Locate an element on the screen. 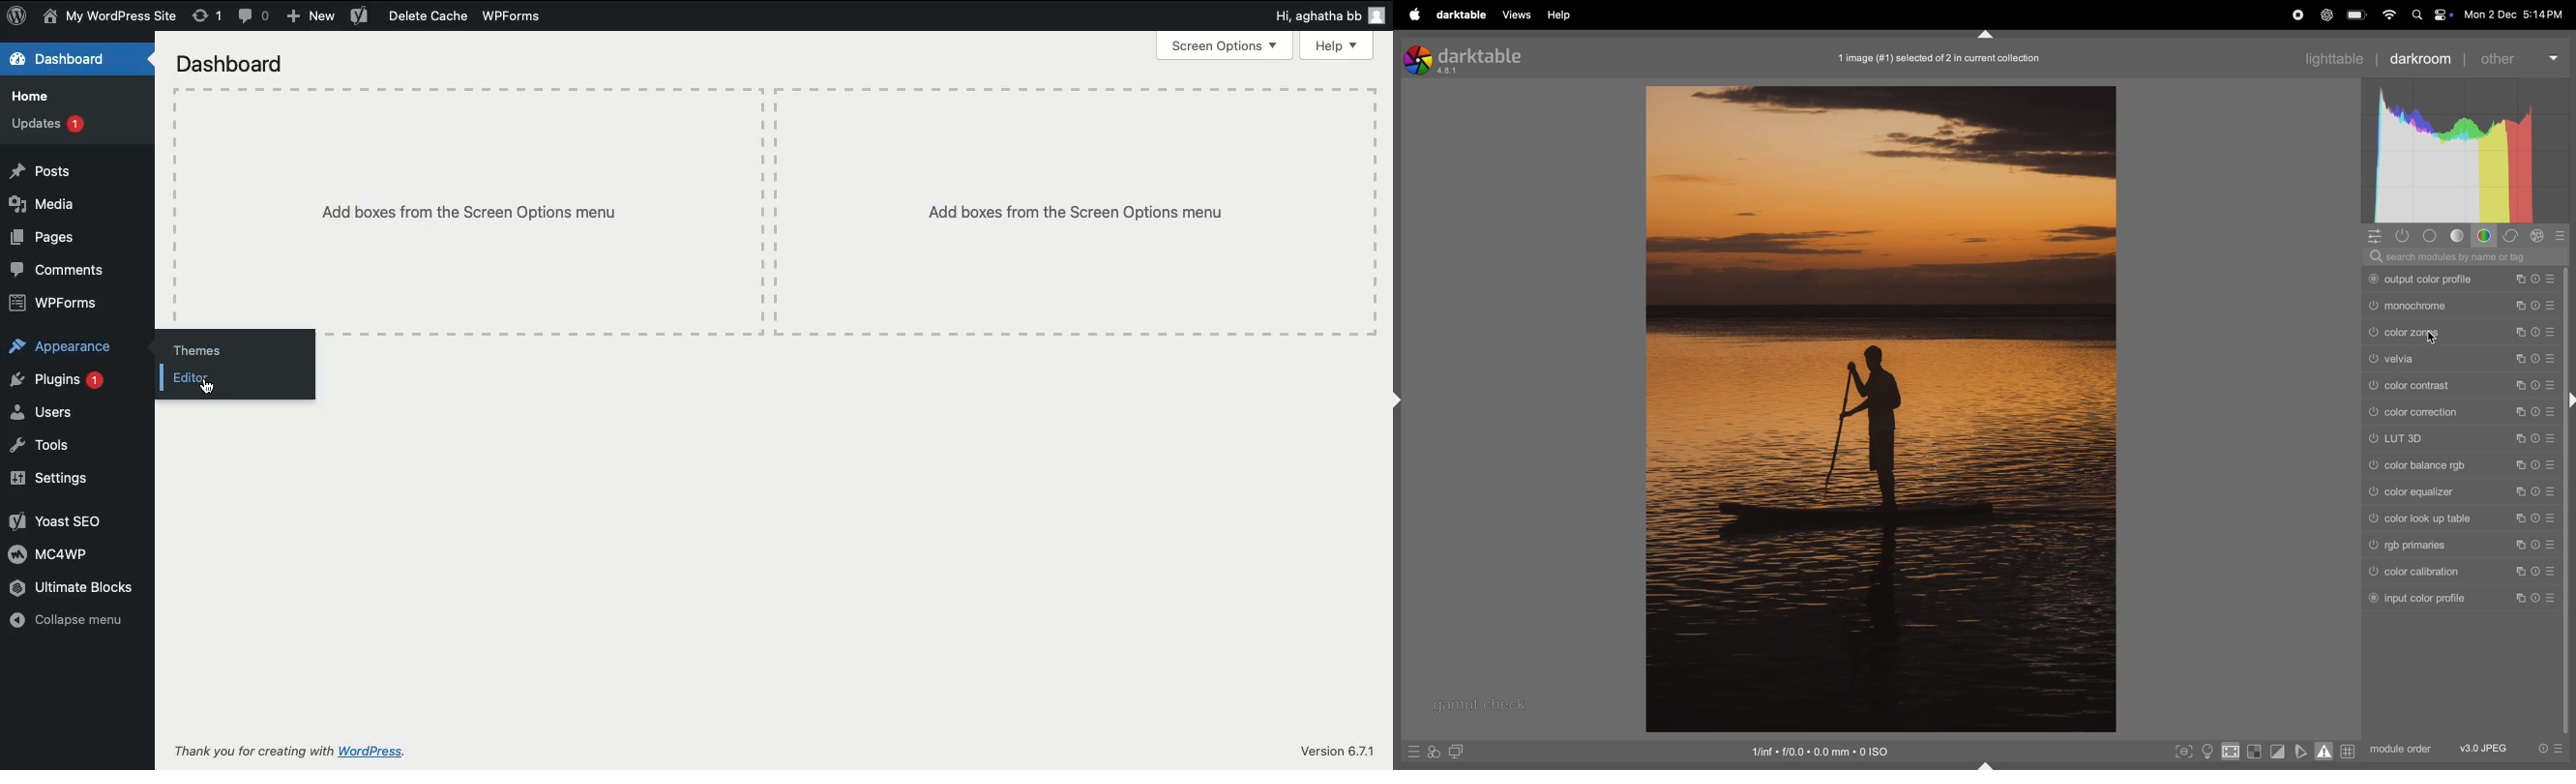 This screenshot has height=784, width=2576. collapse menu is located at coordinates (60, 622).